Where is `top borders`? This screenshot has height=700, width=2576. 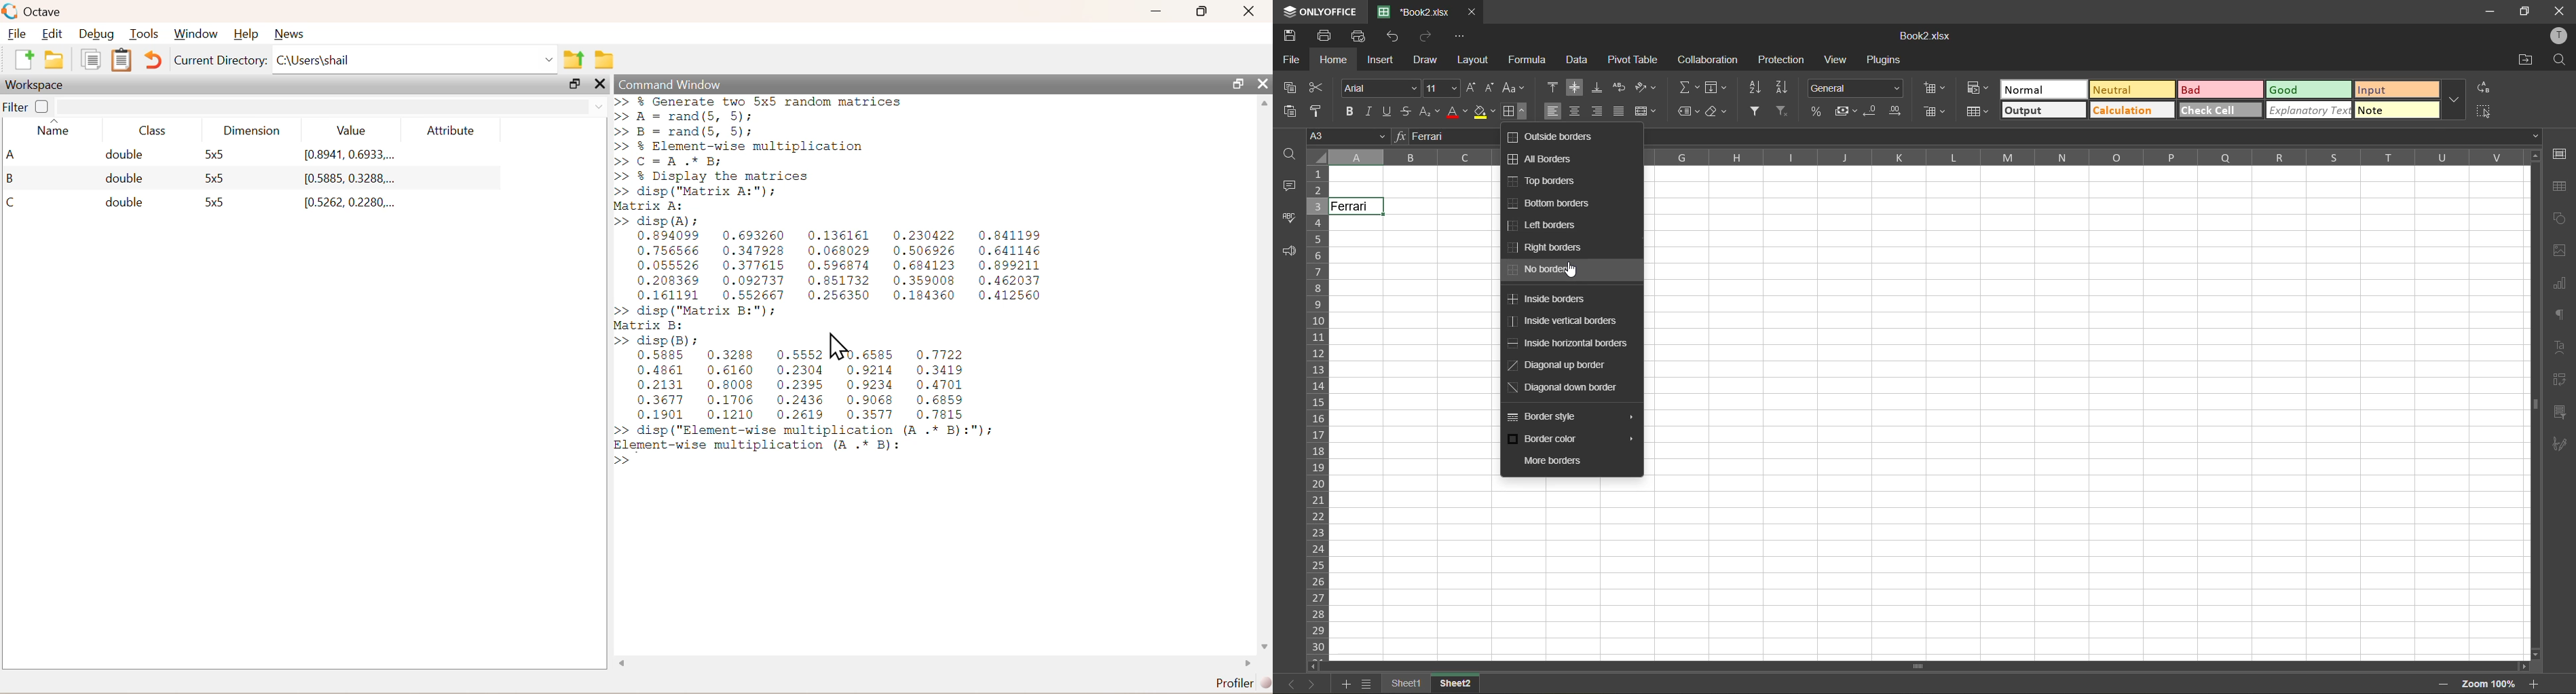
top borders is located at coordinates (1544, 183).